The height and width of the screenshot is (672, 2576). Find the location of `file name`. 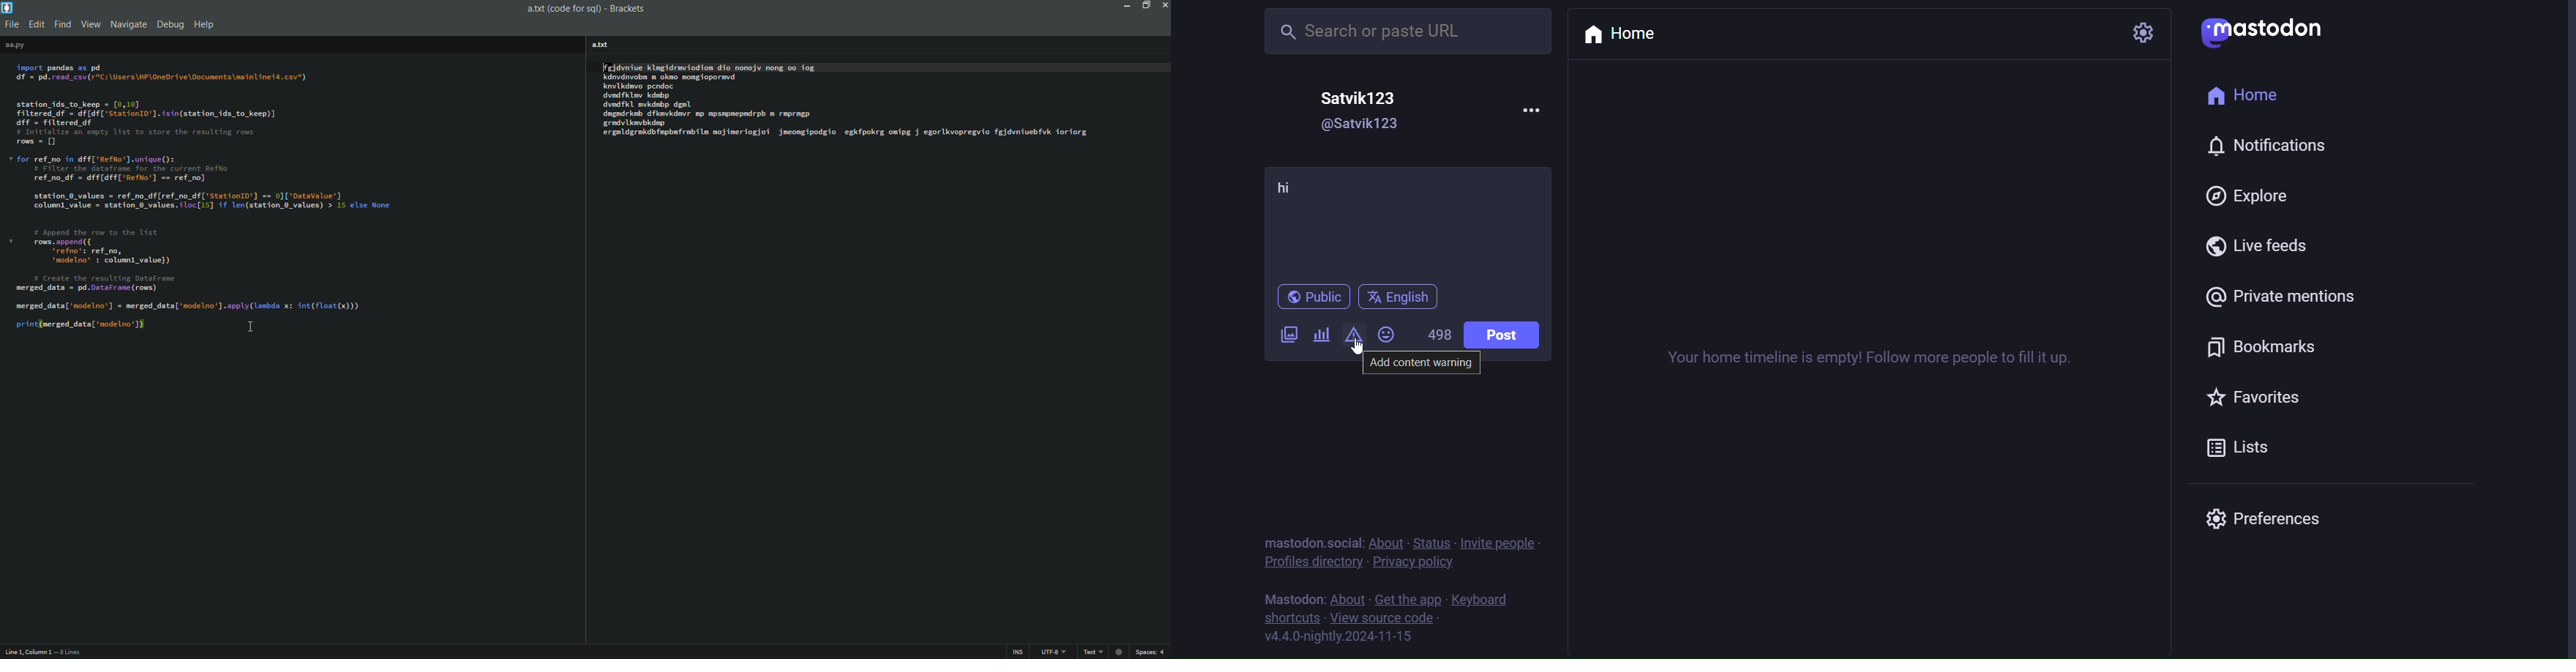

file name is located at coordinates (603, 43).